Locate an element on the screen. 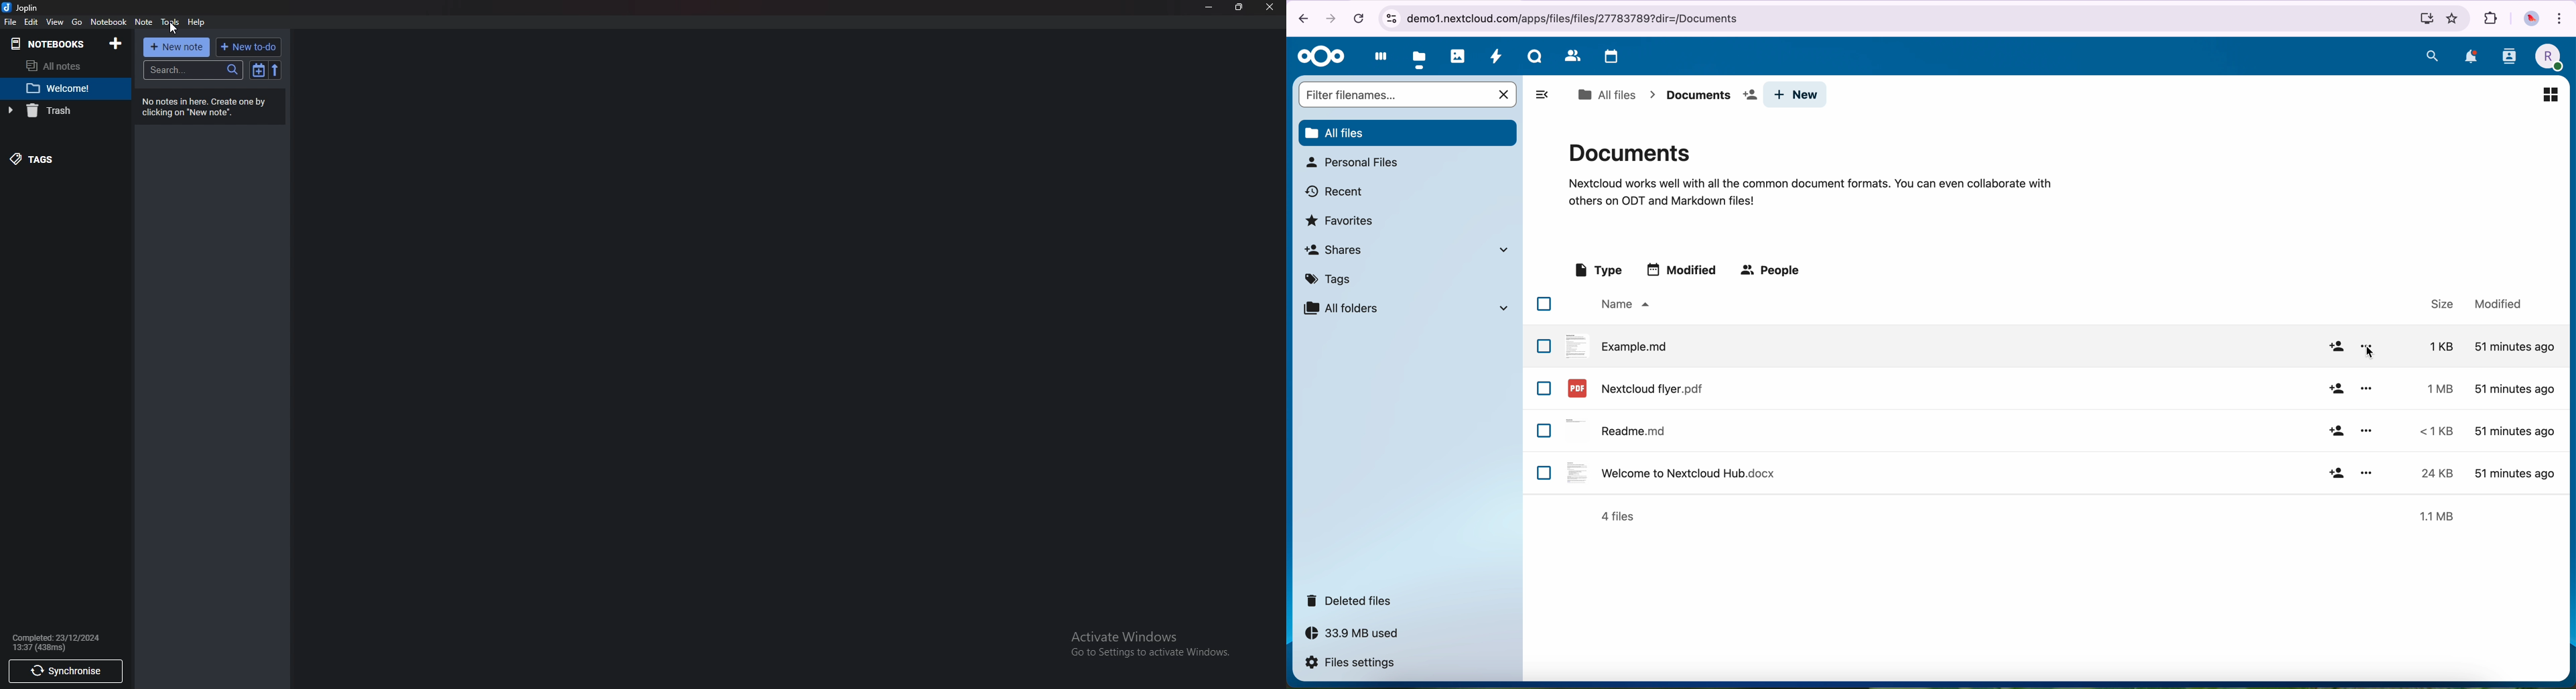 The height and width of the screenshot is (700, 2576). contacts is located at coordinates (2508, 60).